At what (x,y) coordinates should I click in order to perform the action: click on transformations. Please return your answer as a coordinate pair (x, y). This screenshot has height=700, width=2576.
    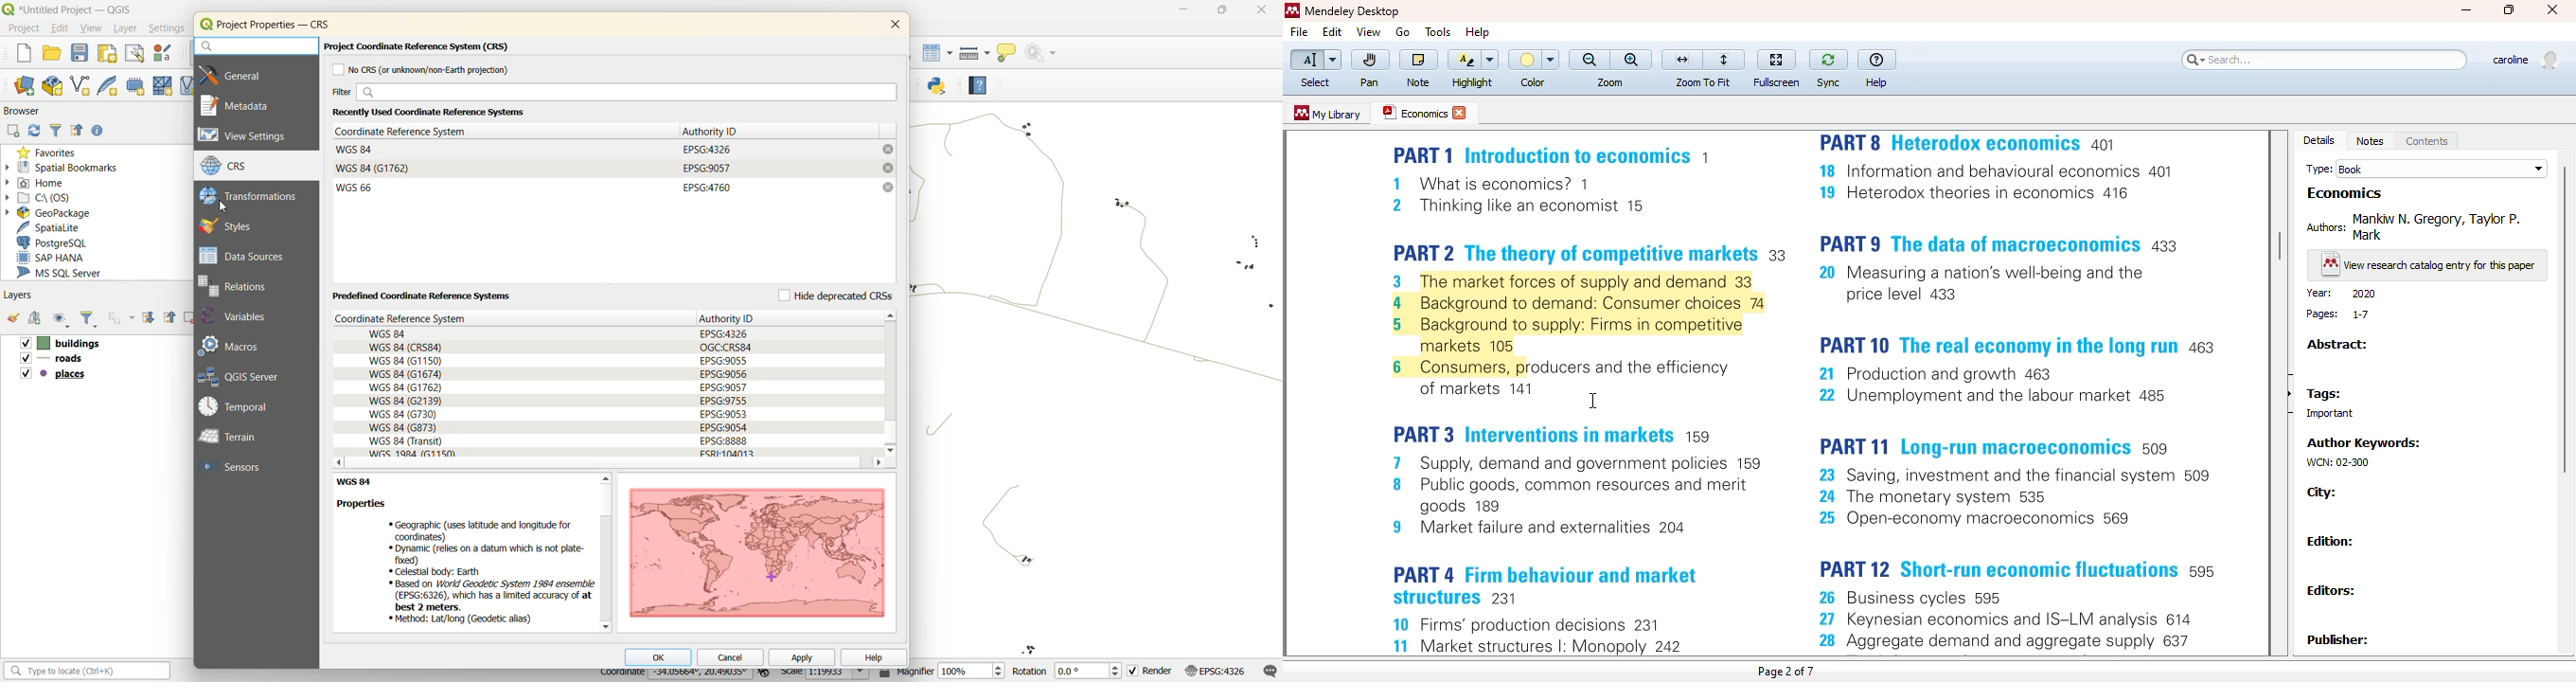
    Looking at the image, I should click on (252, 195).